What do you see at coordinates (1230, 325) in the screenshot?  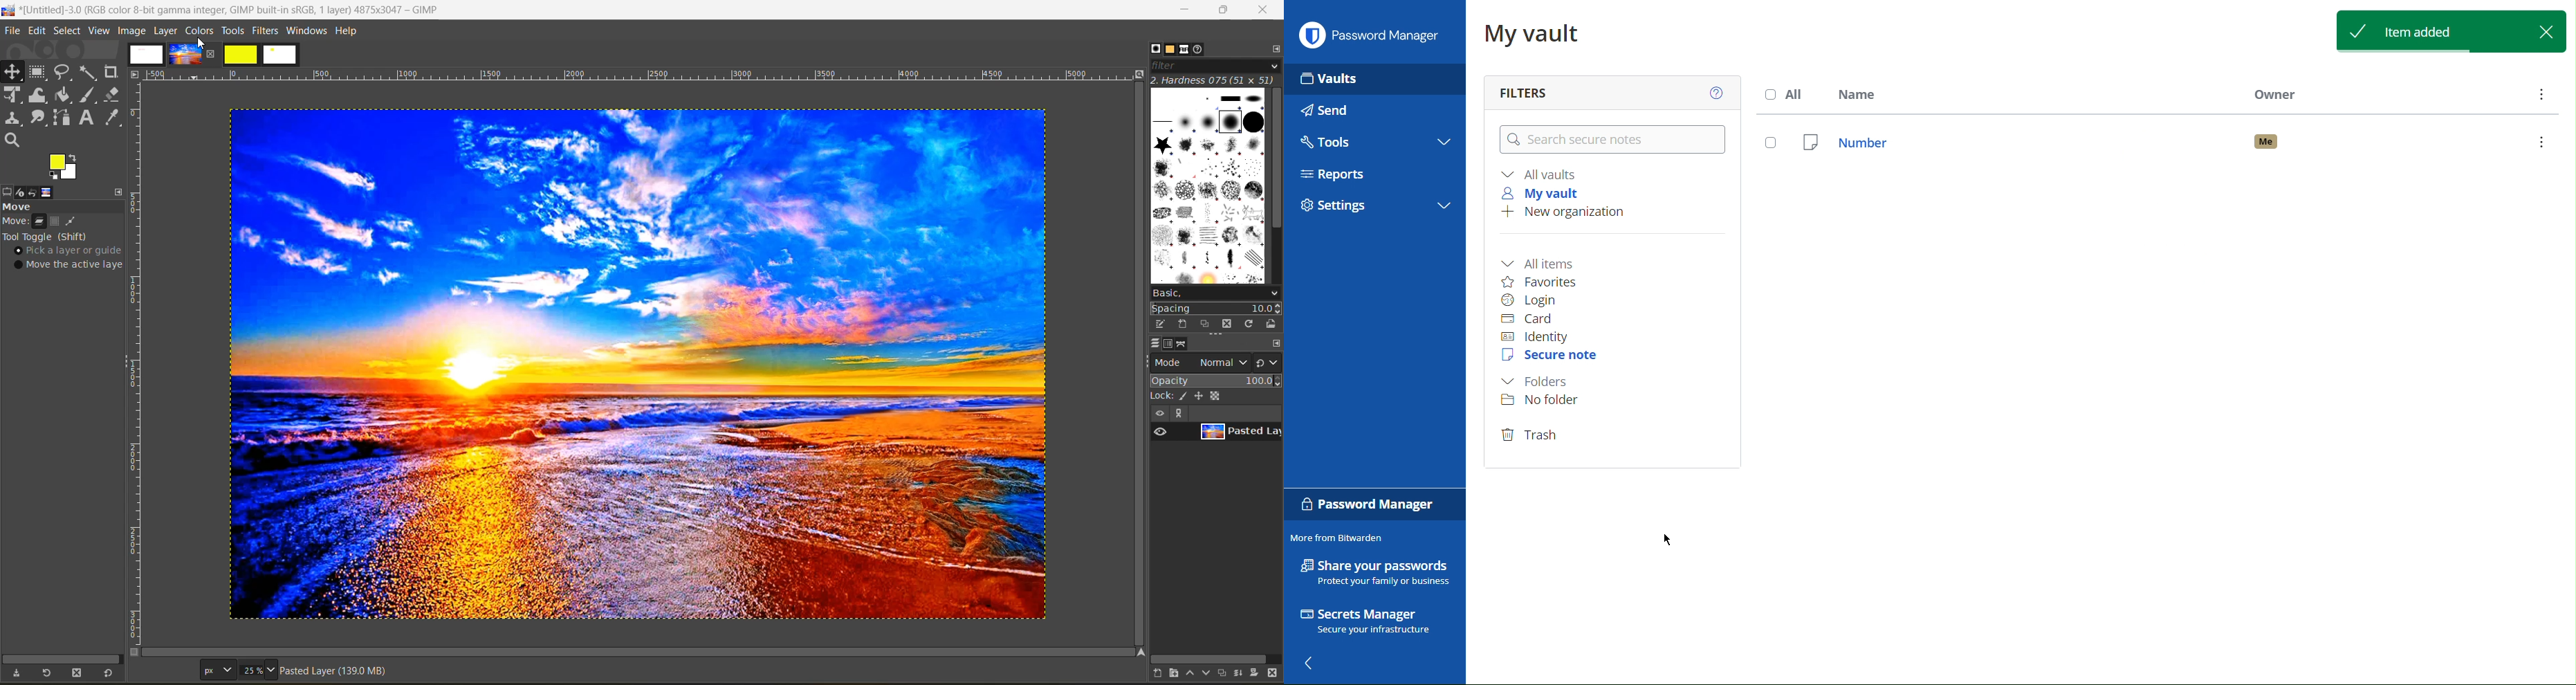 I see `delete brush` at bounding box center [1230, 325].